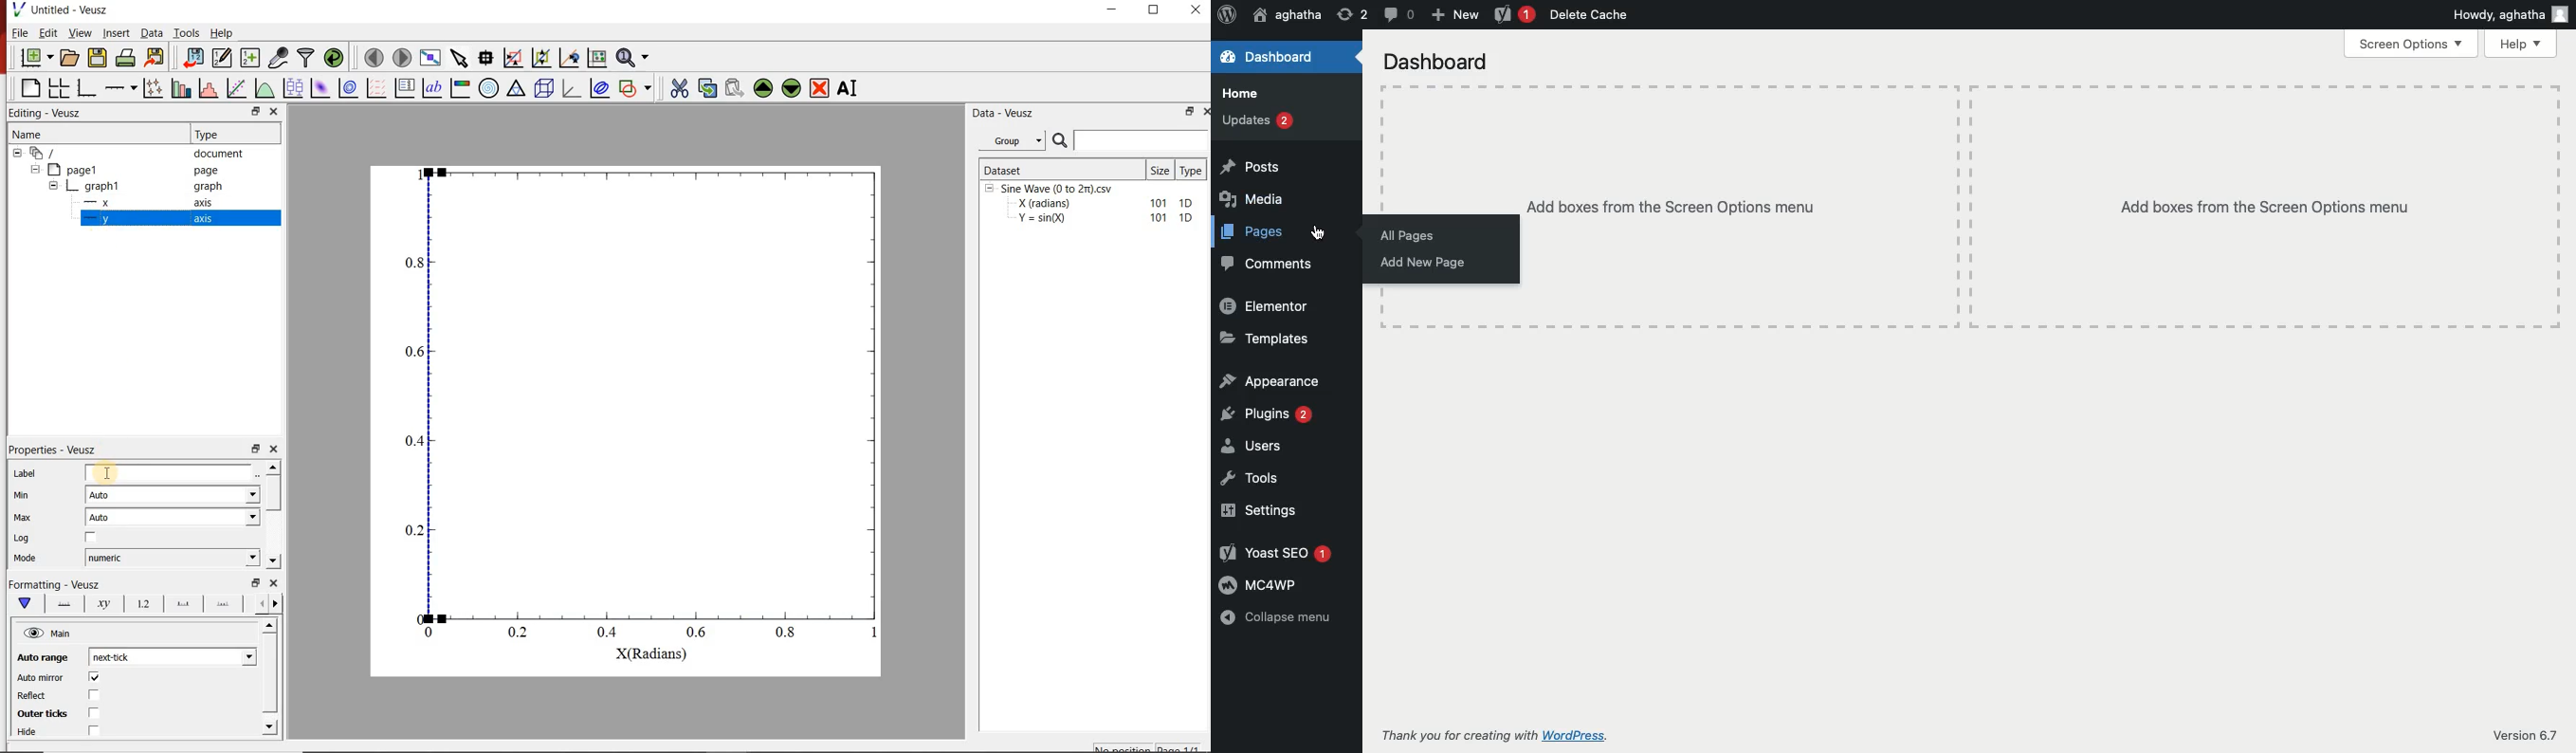 This screenshot has width=2576, height=756. I want to click on rename, so click(851, 89).